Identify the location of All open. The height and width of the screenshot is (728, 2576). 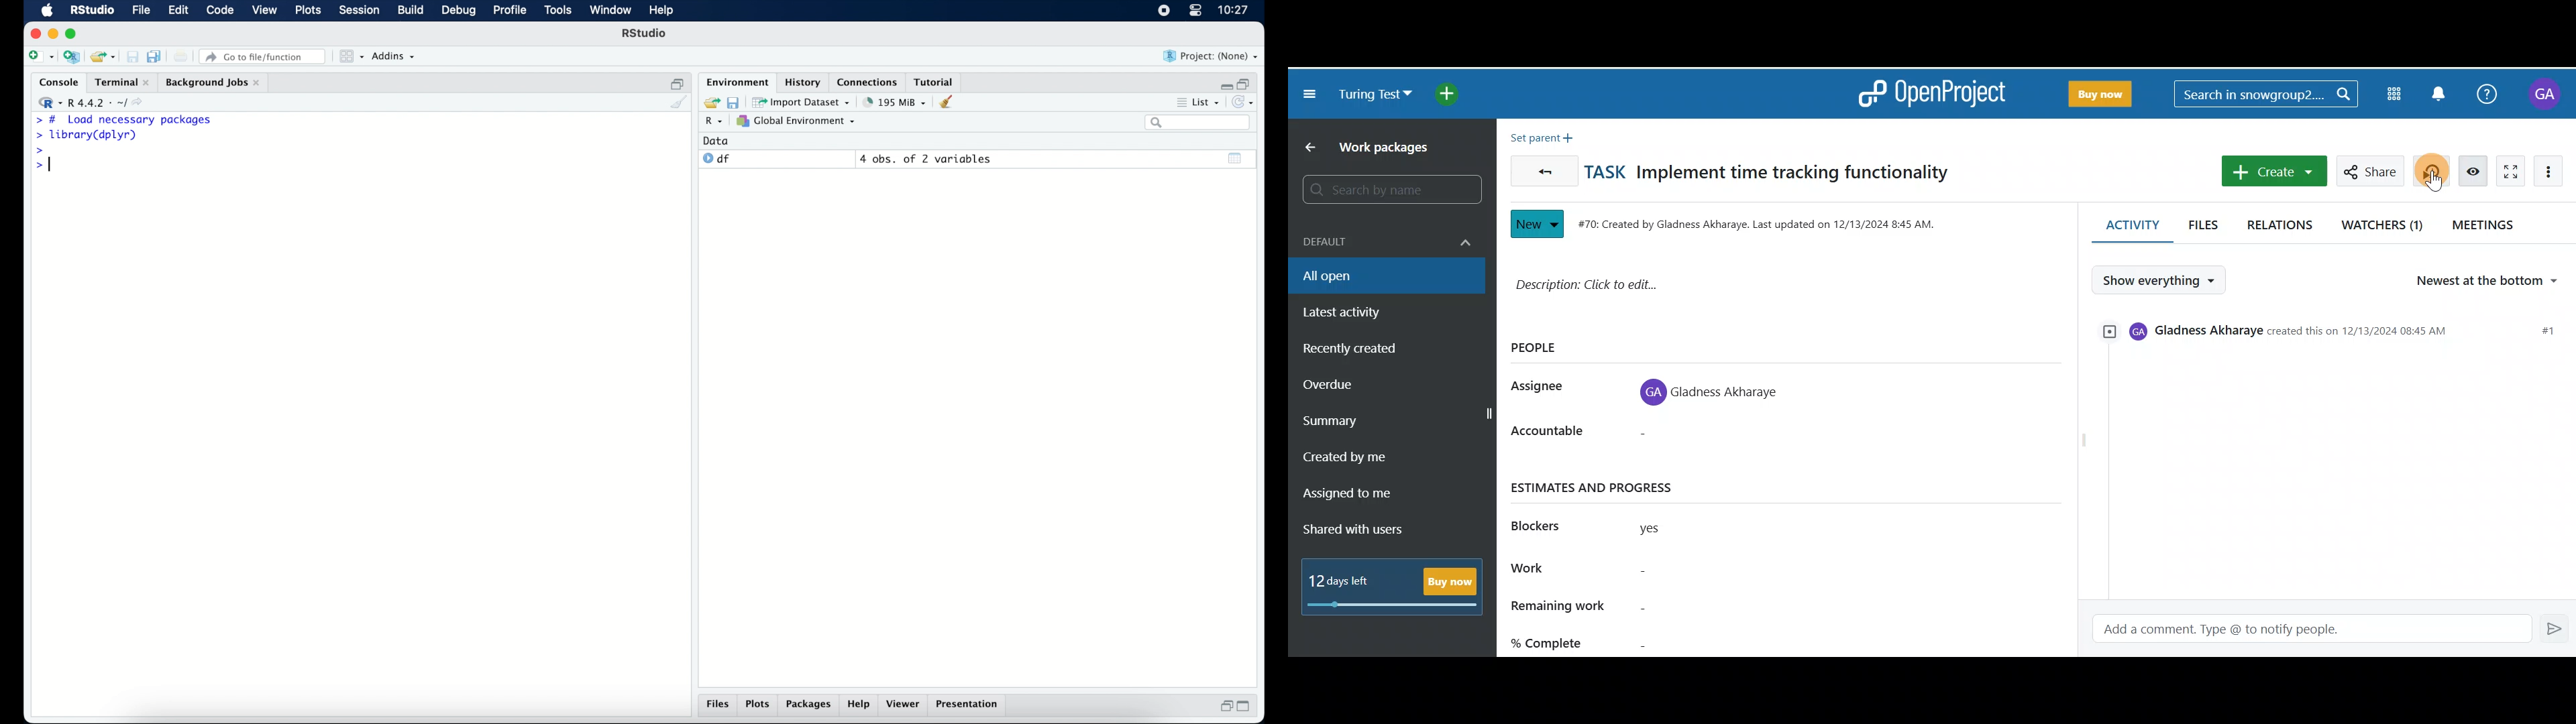
(1377, 275).